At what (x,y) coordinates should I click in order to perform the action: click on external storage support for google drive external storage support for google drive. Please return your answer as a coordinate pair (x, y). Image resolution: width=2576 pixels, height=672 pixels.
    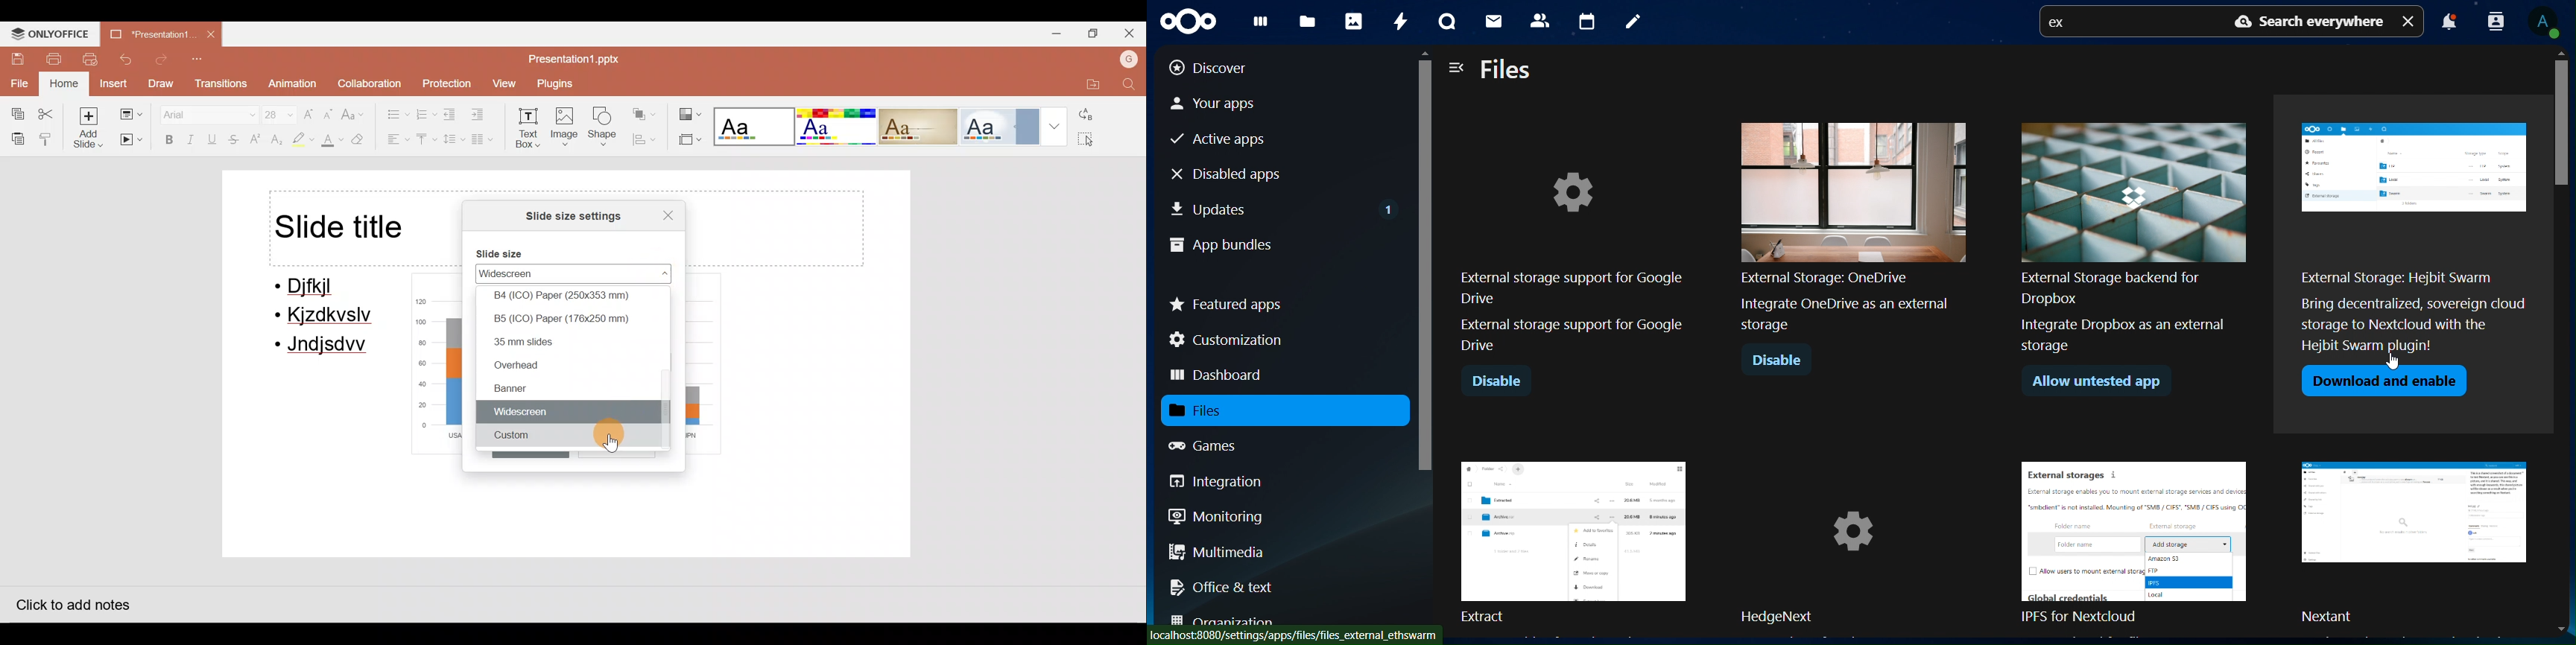
    Looking at the image, I should click on (1571, 262).